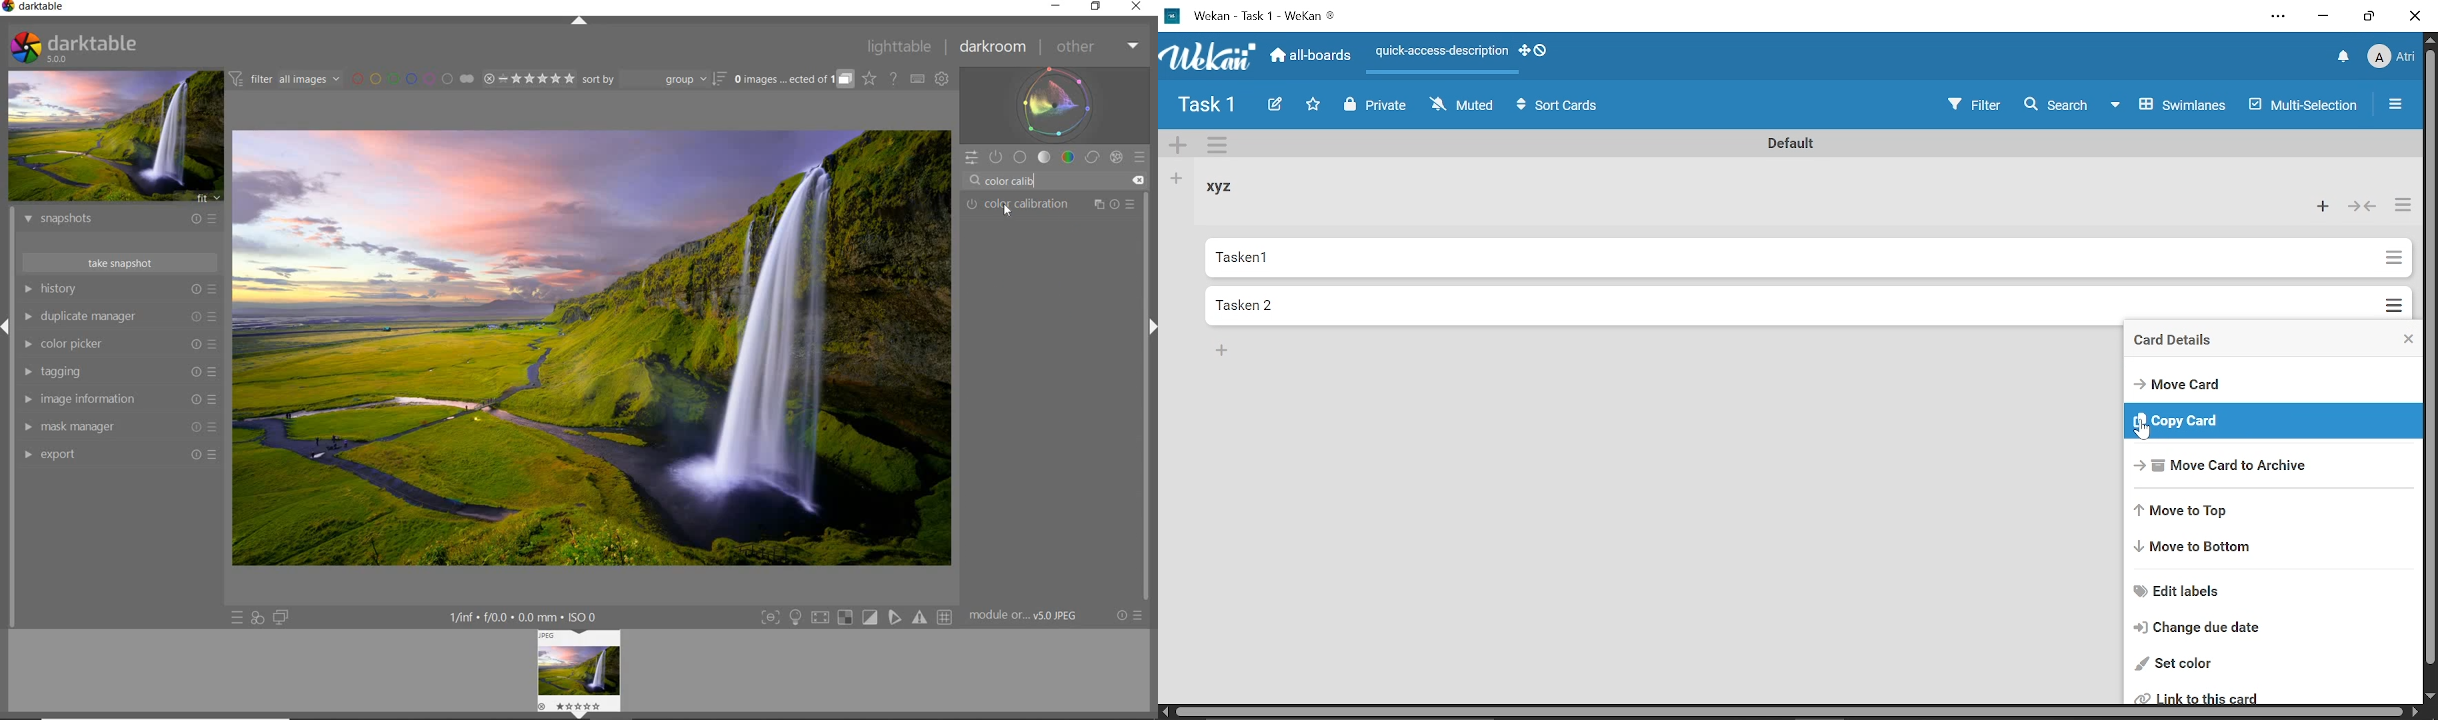 This screenshot has width=2464, height=728. I want to click on tone, so click(1045, 157).